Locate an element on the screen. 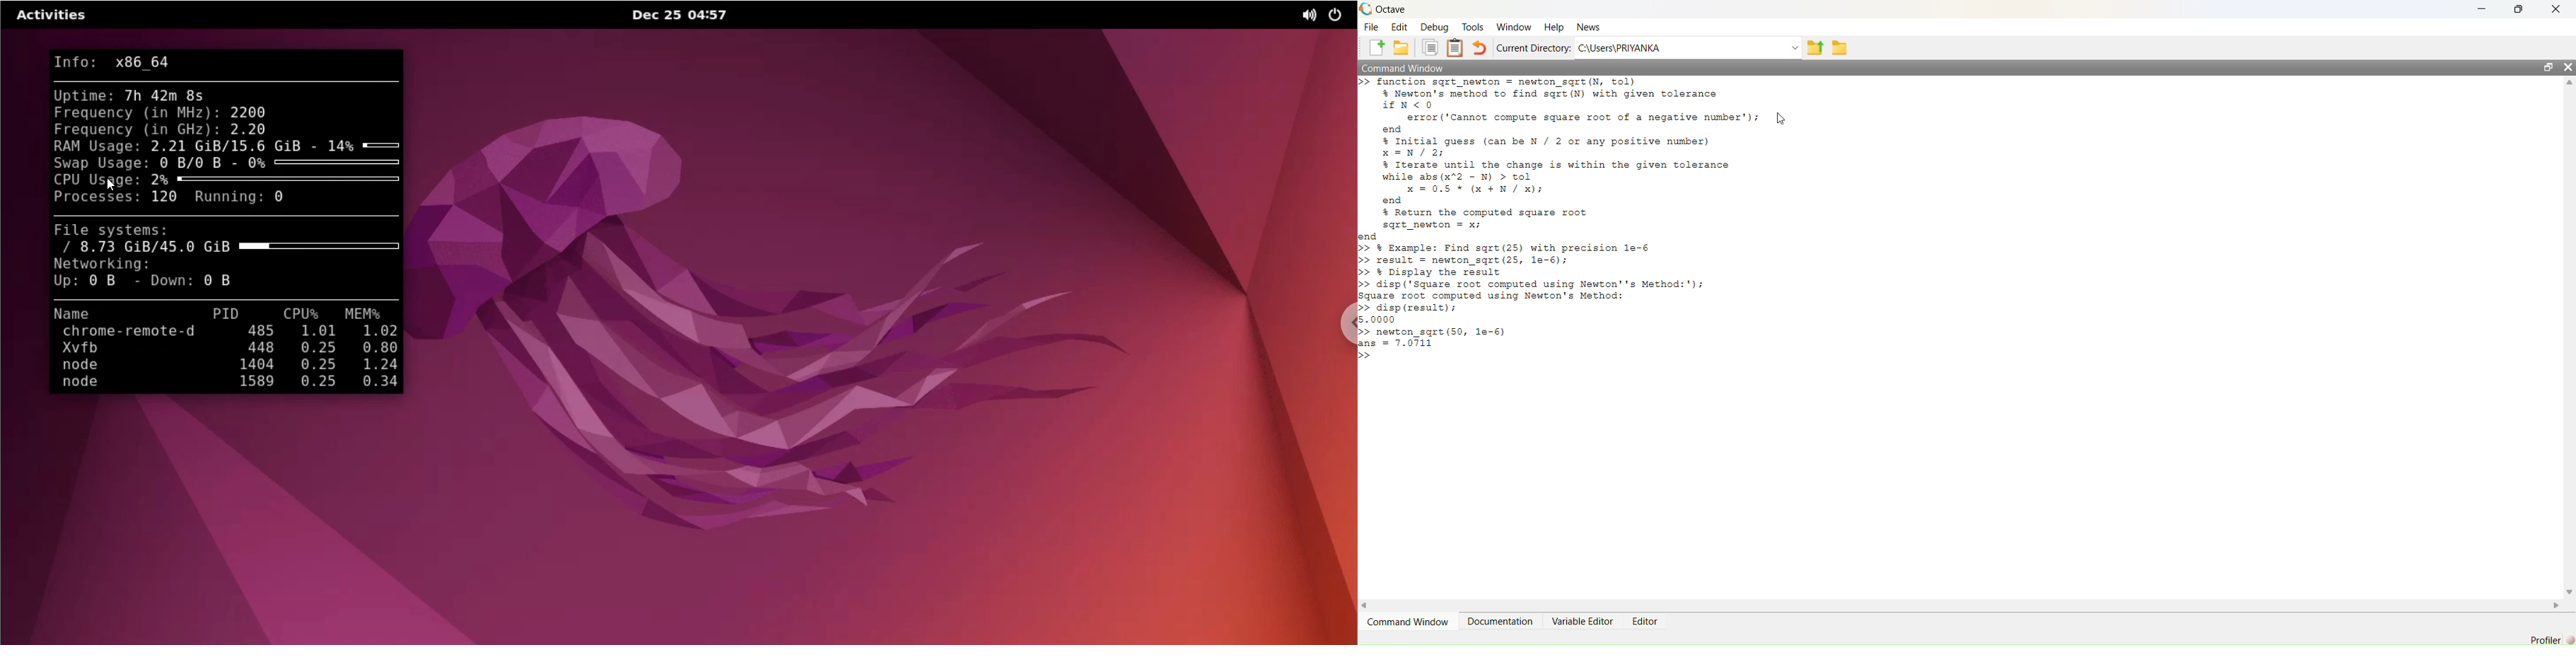  Command Window is located at coordinates (1407, 69).